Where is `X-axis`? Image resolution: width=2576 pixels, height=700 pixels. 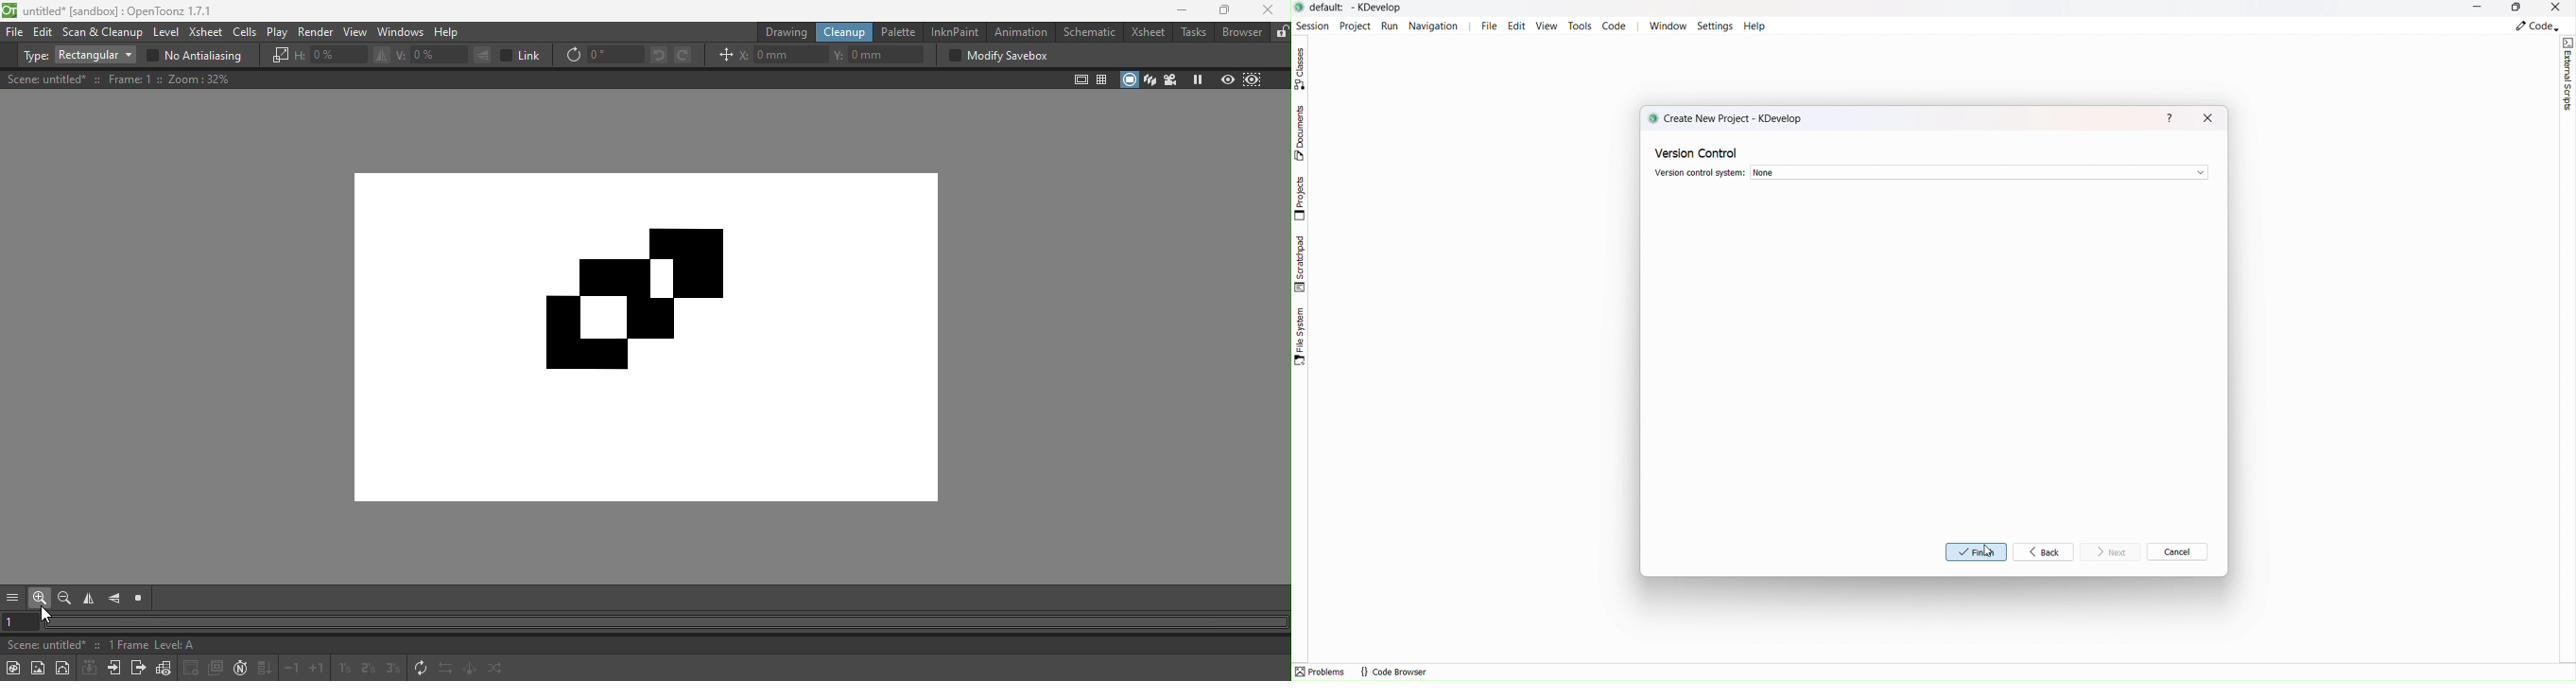
X-axis is located at coordinates (783, 54).